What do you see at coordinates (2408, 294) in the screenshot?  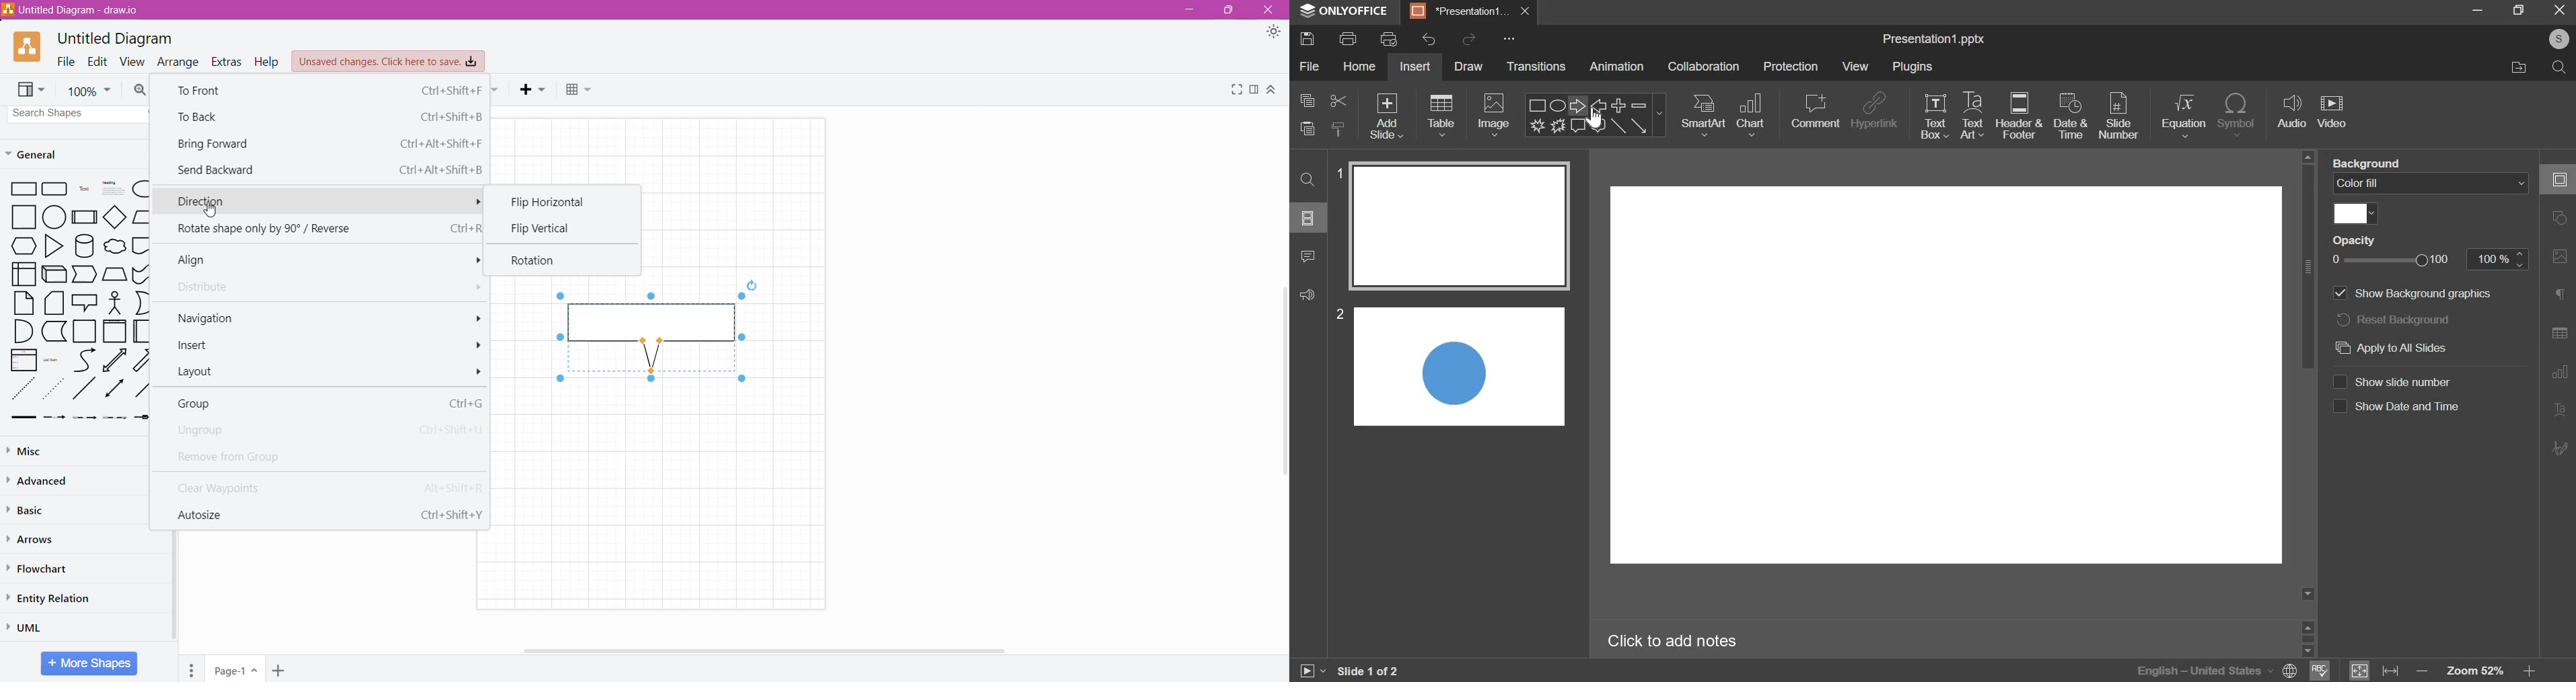 I see `show background graphics` at bounding box center [2408, 294].